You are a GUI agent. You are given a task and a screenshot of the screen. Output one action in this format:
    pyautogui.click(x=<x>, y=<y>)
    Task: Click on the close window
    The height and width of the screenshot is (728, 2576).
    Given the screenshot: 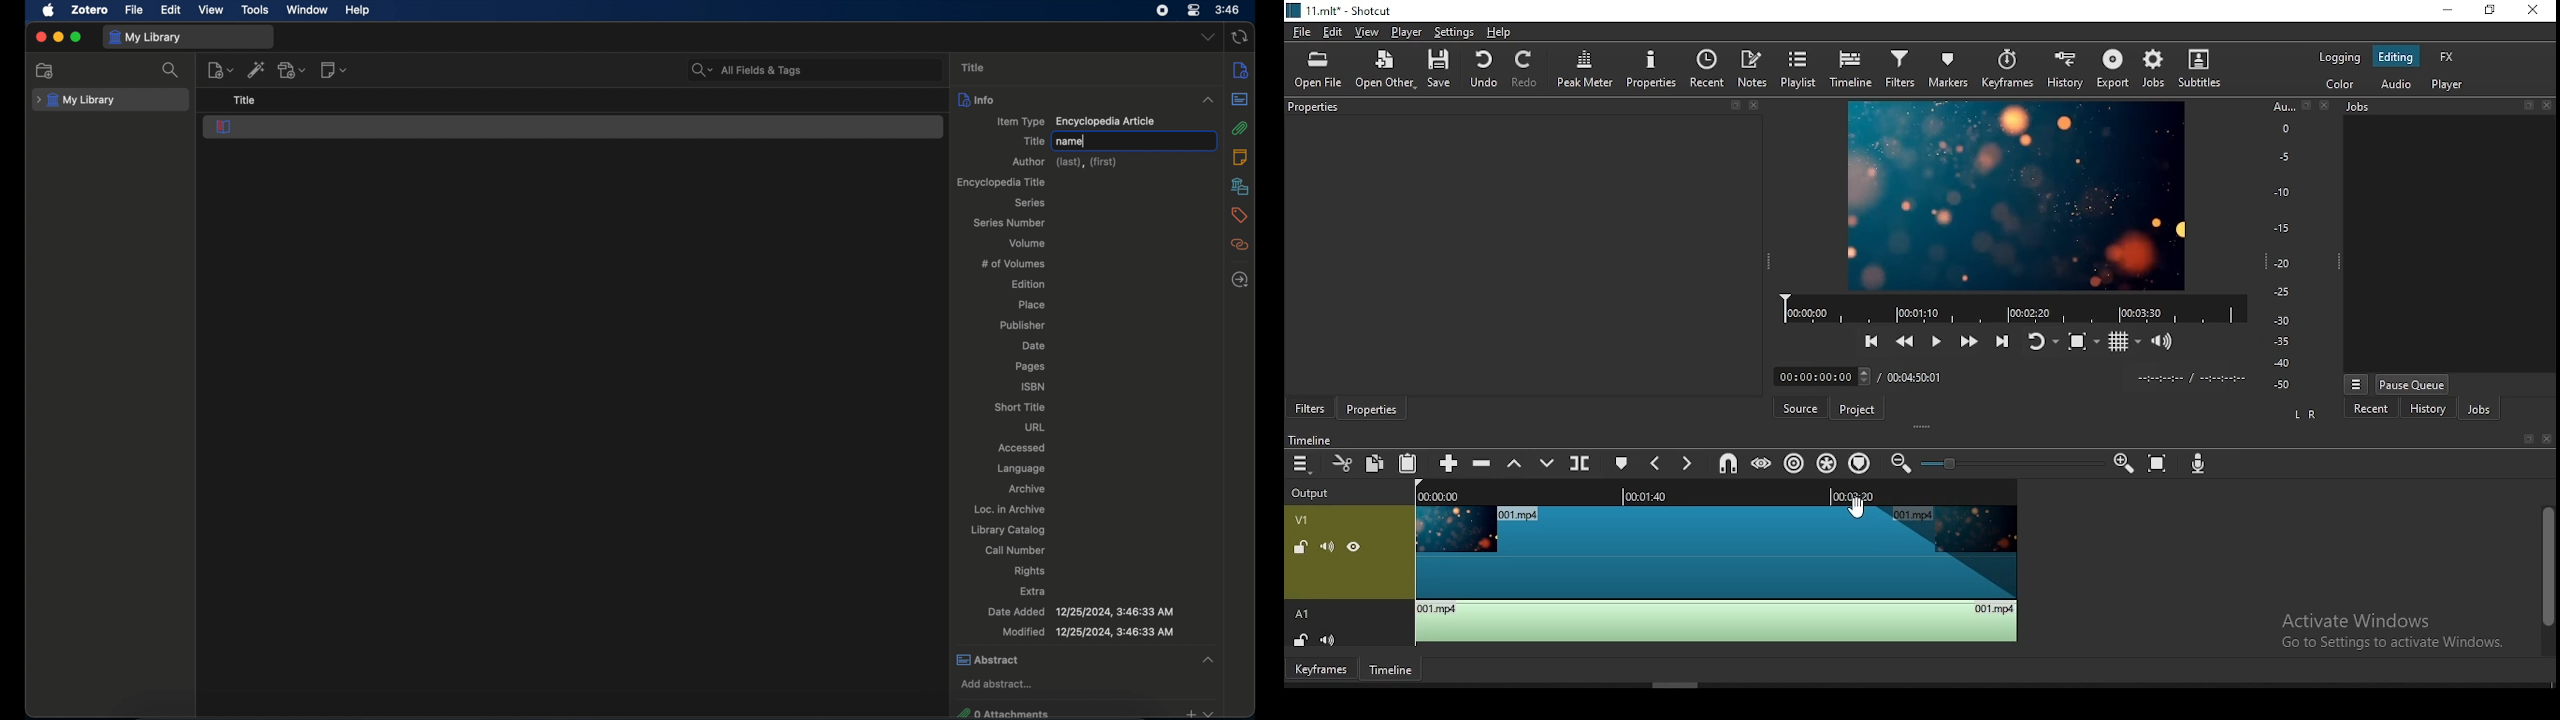 What is the action you would take?
    pyautogui.click(x=2531, y=11)
    